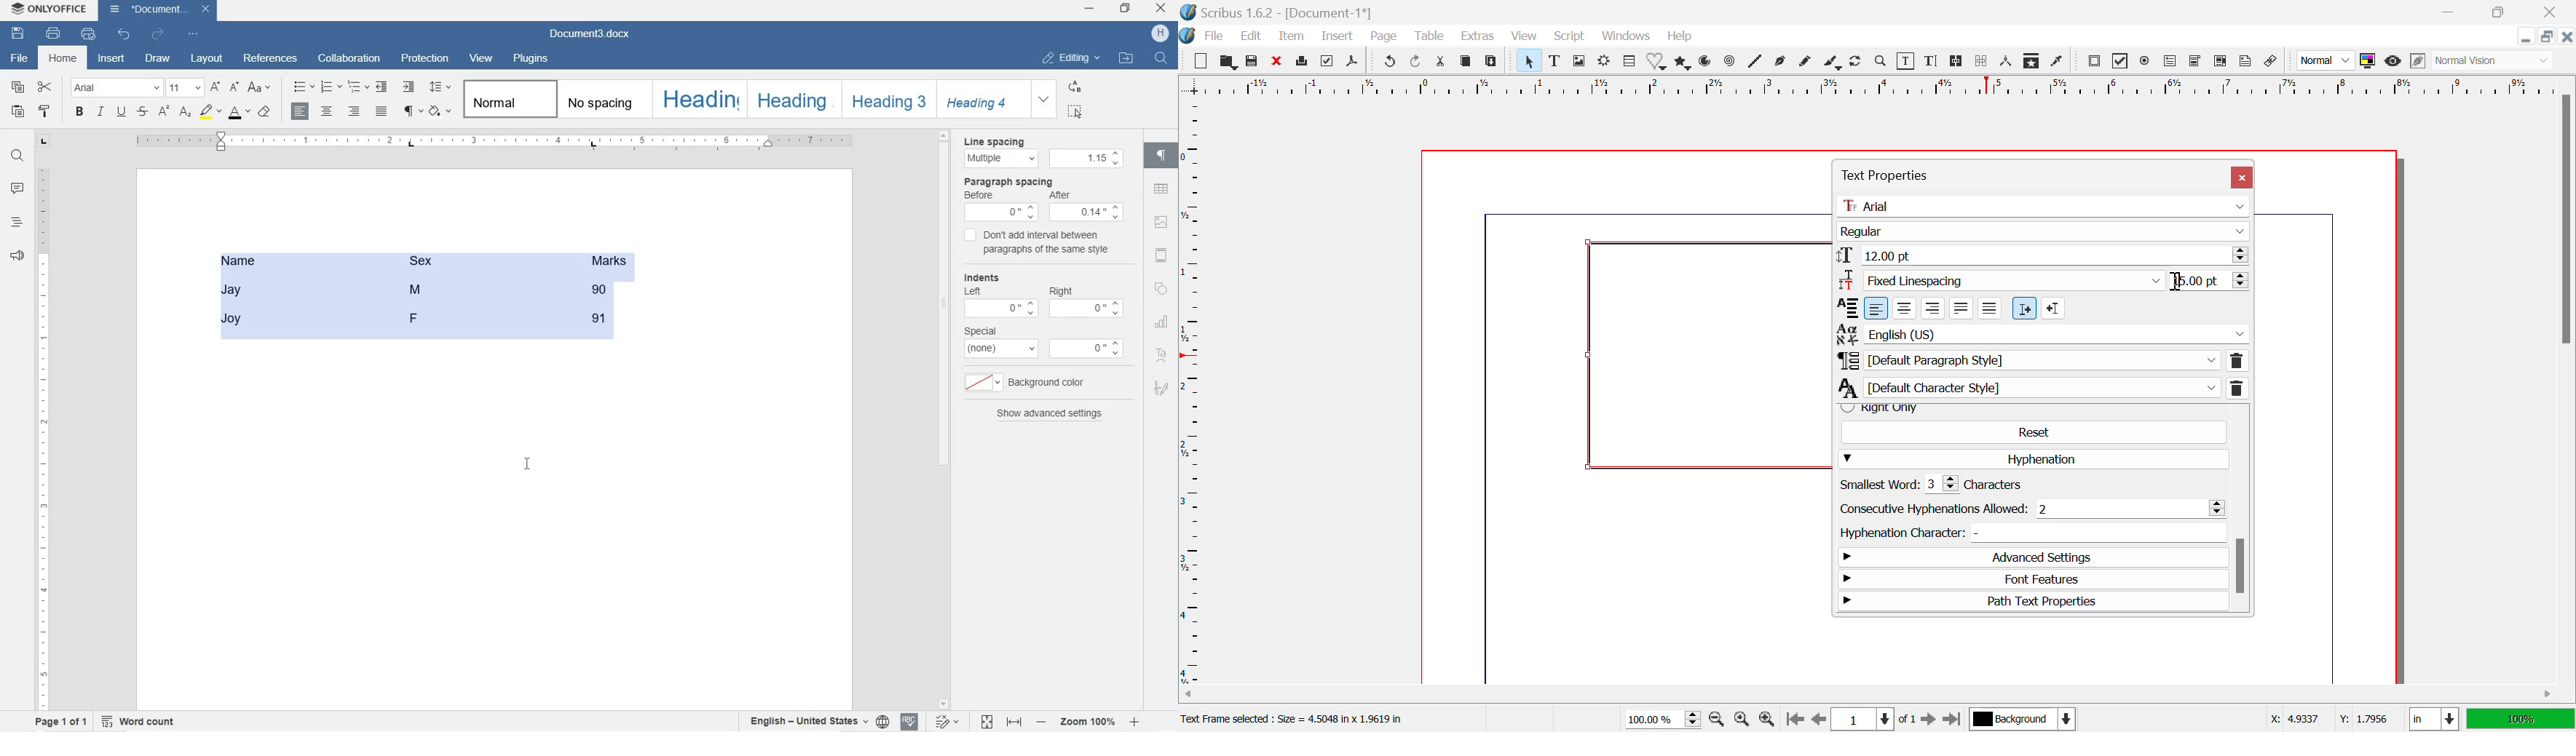 This screenshot has height=756, width=2576. Describe the element at coordinates (43, 143) in the screenshot. I see `TAB` at that location.